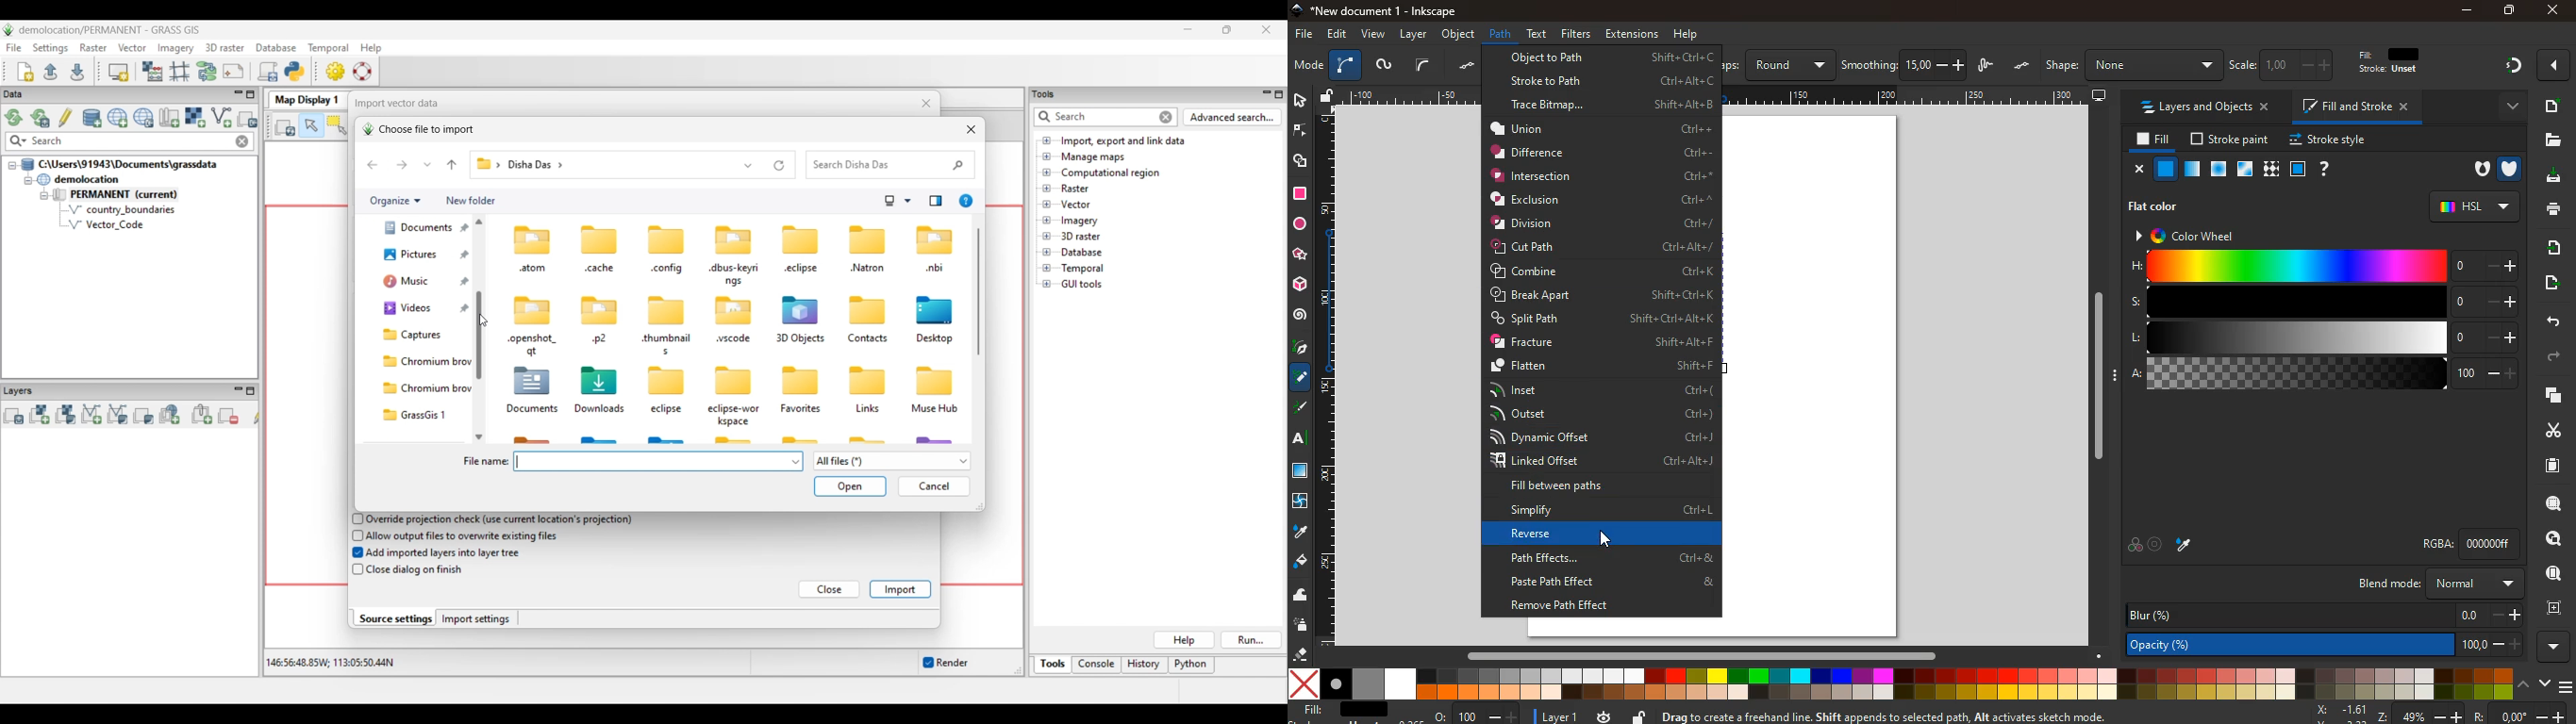 This screenshot has height=728, width=2576. I want to click on o, so click(1476, 716).